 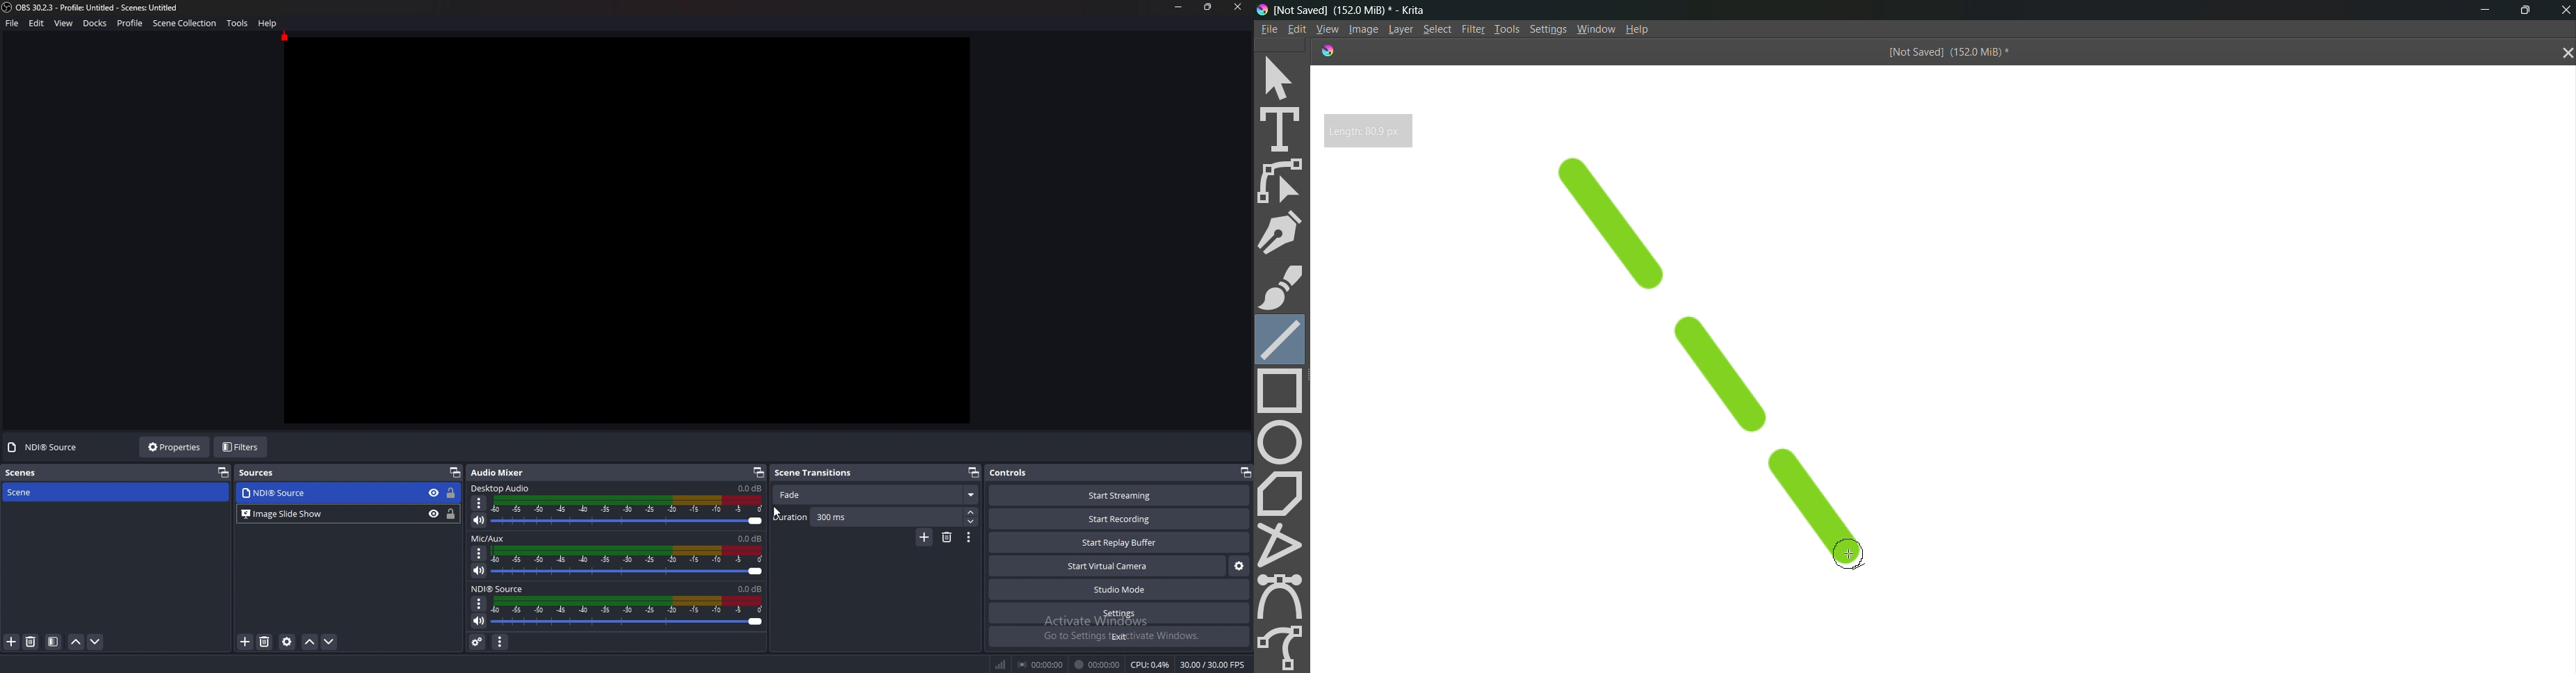 I want to click on start recording, so click(x=1120, y=519).